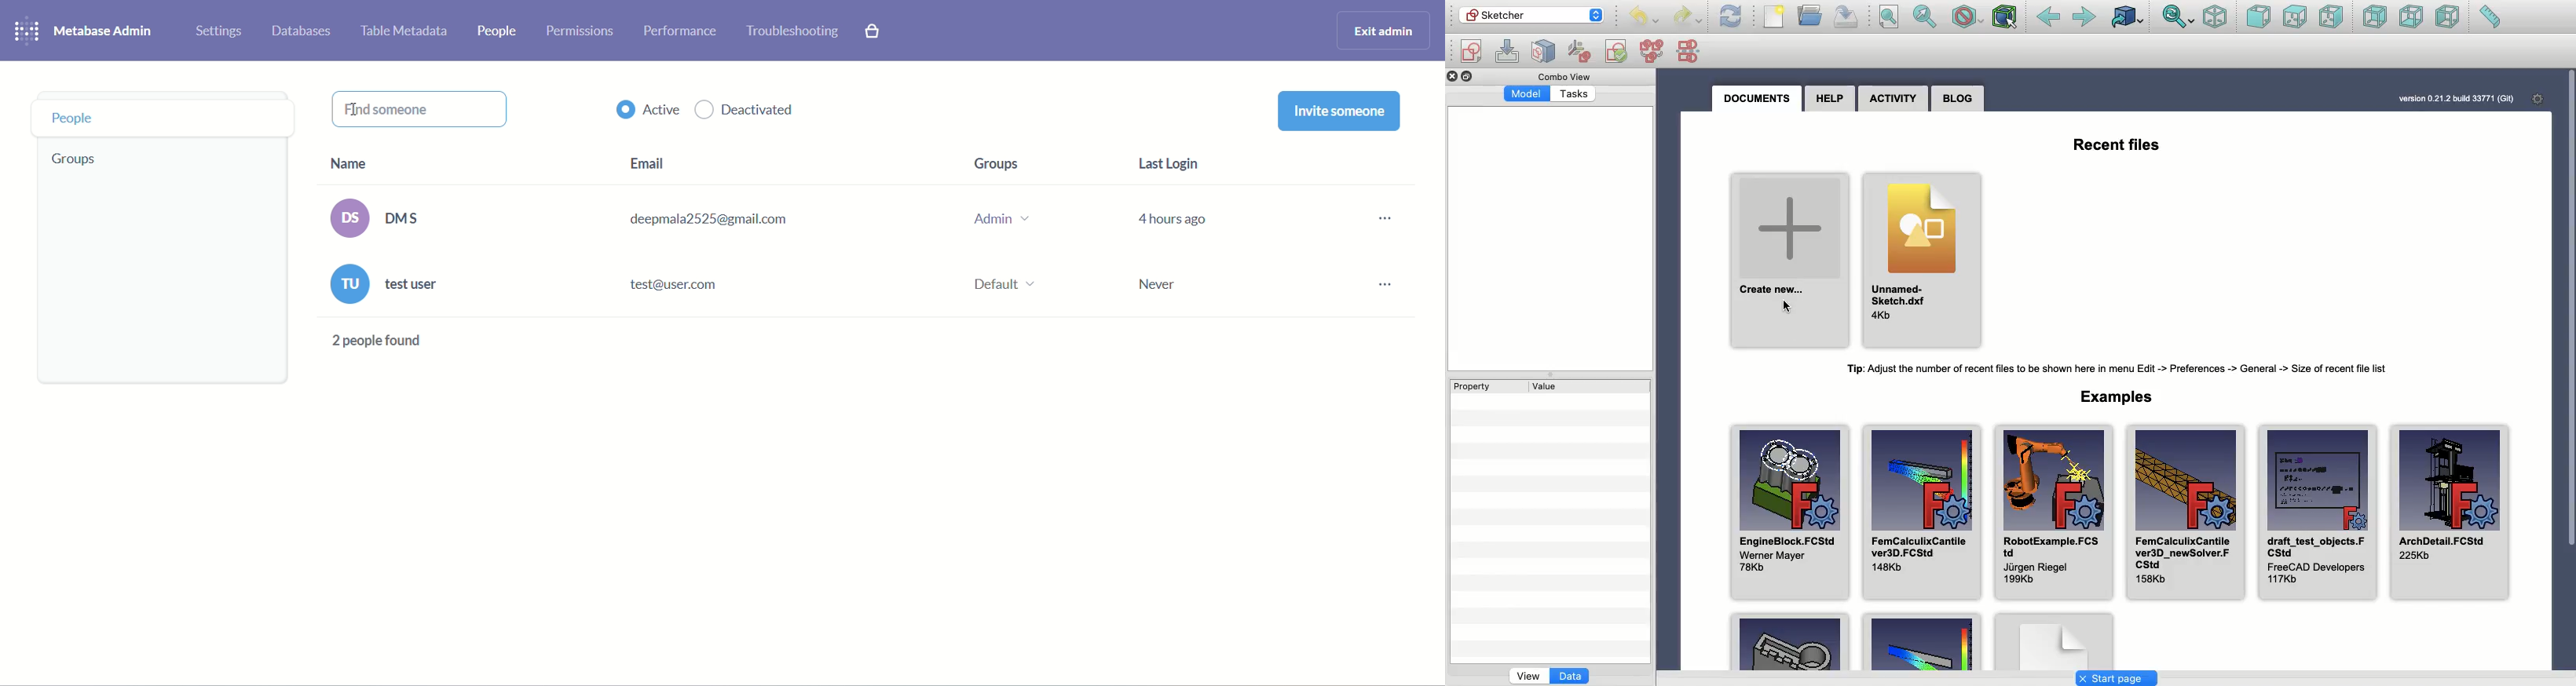 The height and width of the screenshot is (700, 2576). Describe the element at coordinates (2214, 17) in the screenshot. I see `Isometric` at that location.